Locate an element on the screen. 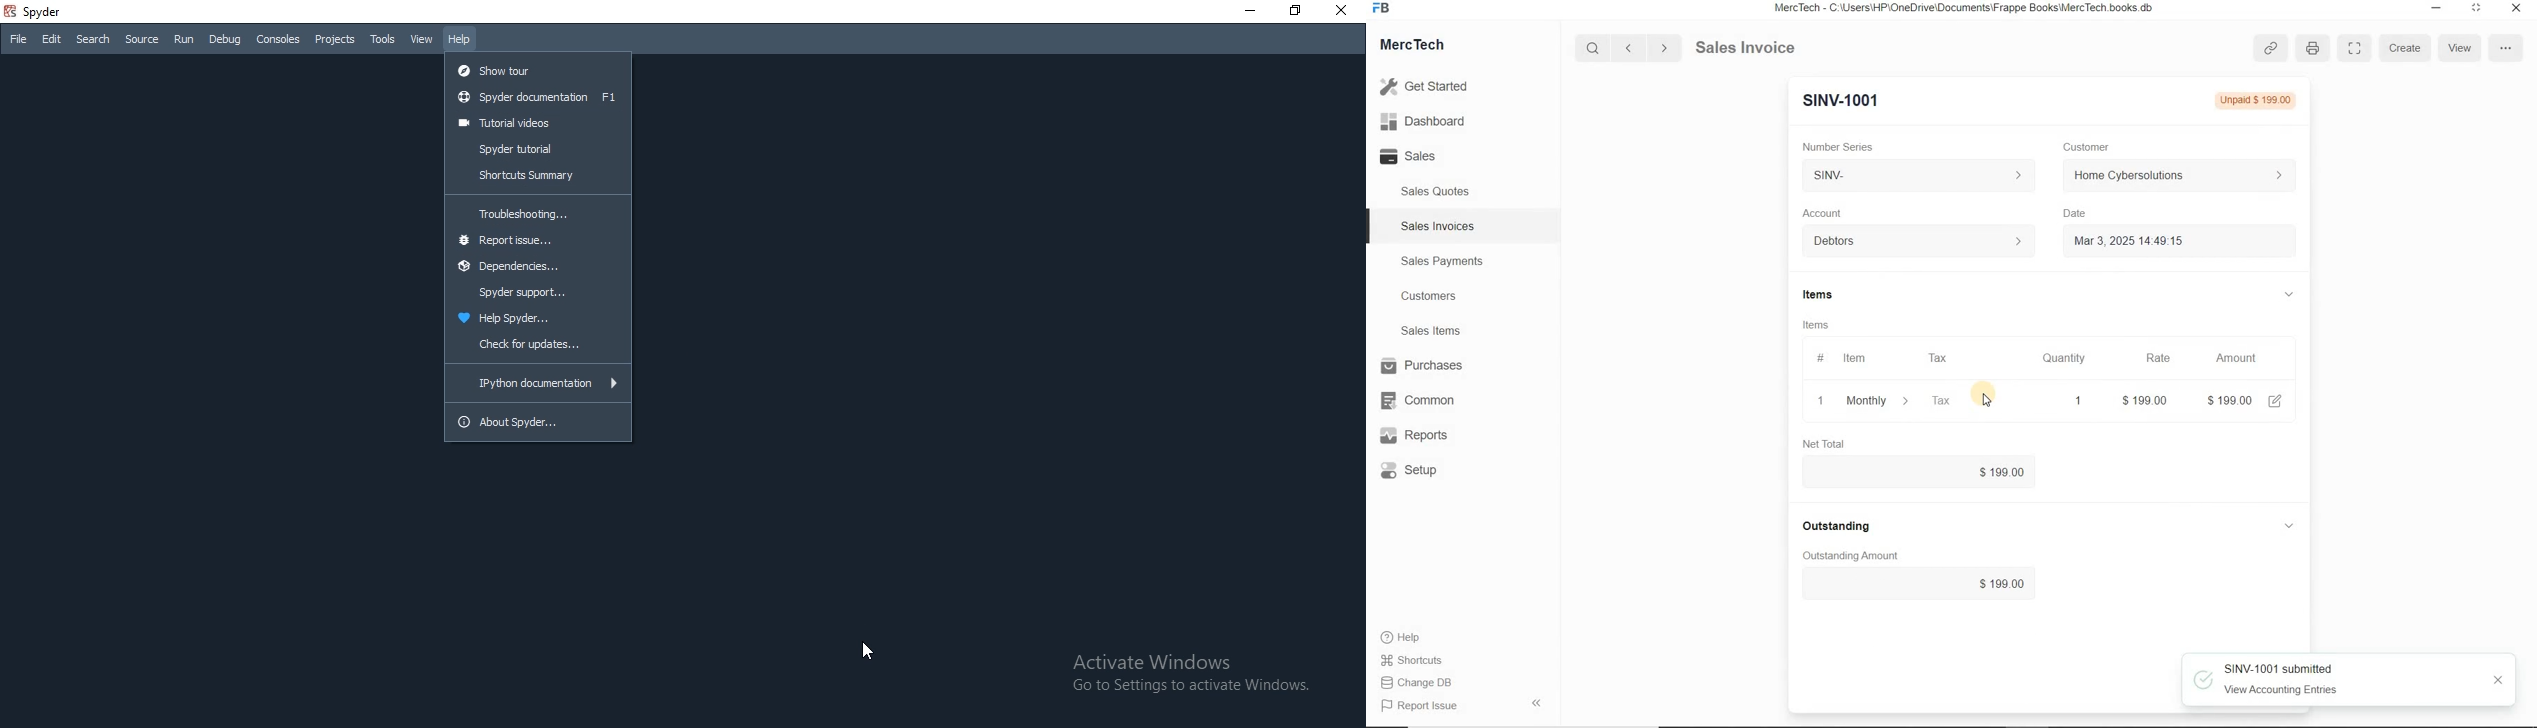  Item is located at coordinates (1856, 358).